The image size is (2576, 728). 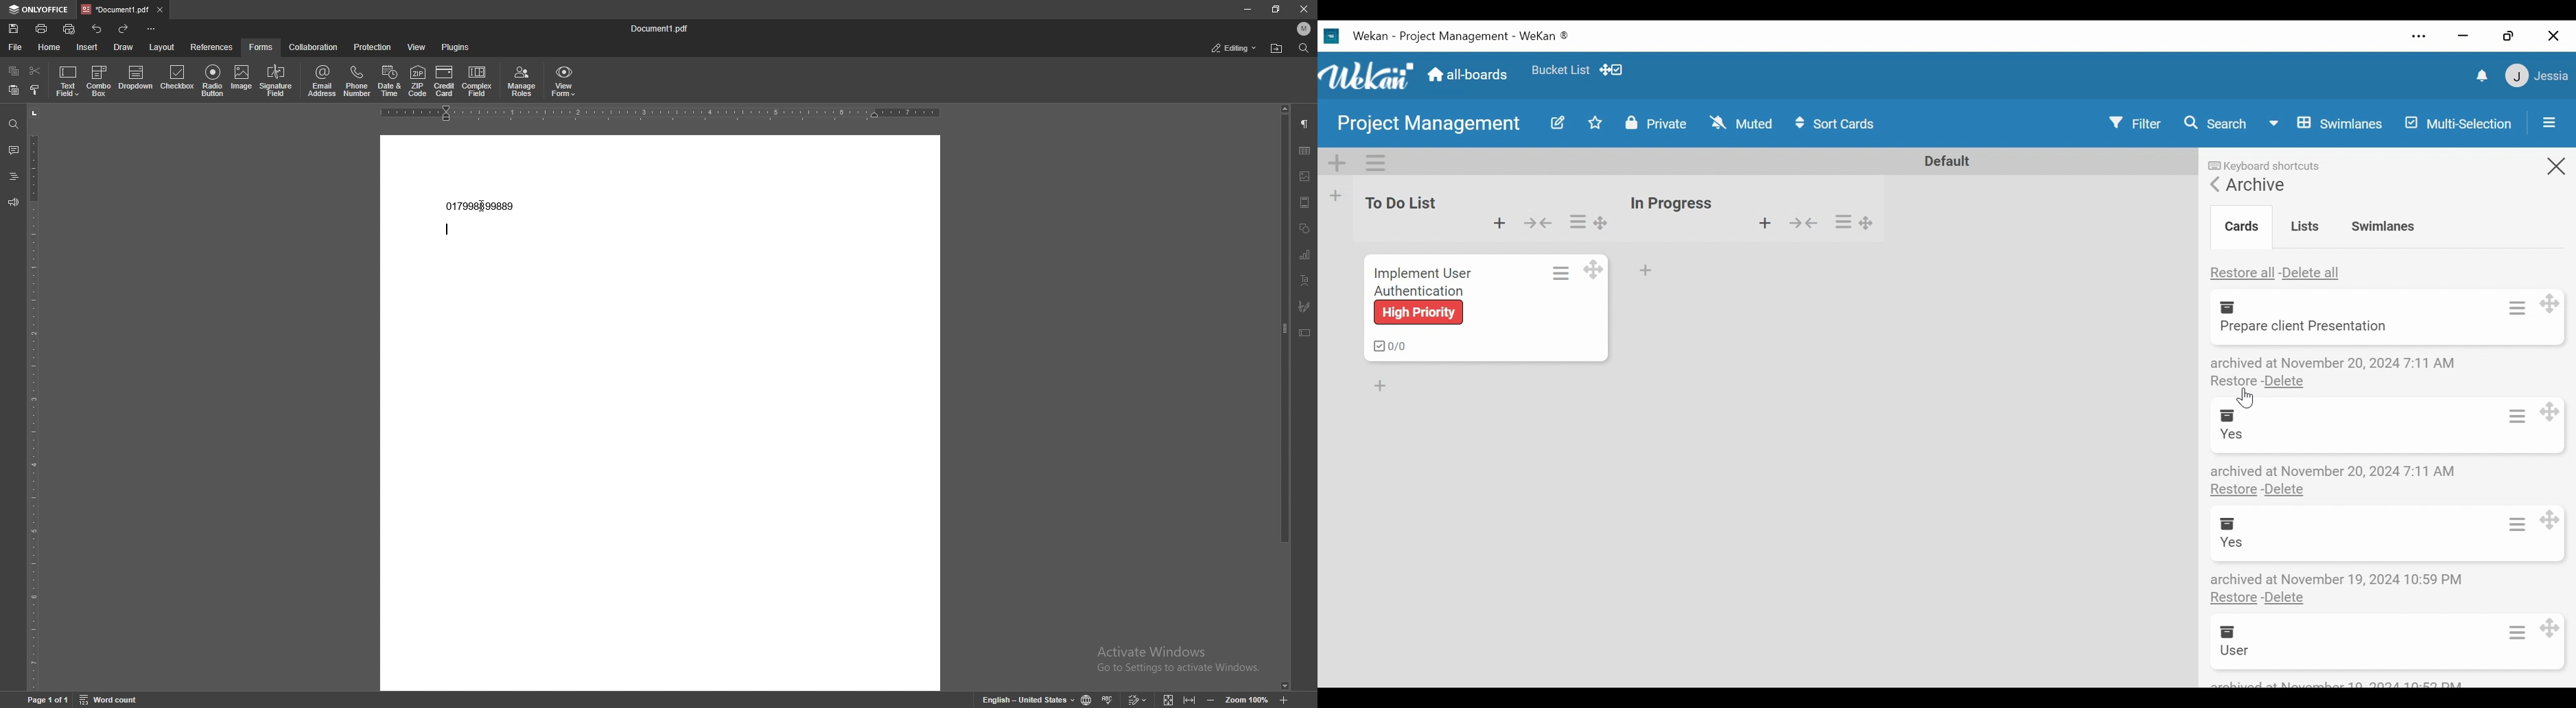 I want to click on Desktop drag handles, so click(x=2555, y=515).